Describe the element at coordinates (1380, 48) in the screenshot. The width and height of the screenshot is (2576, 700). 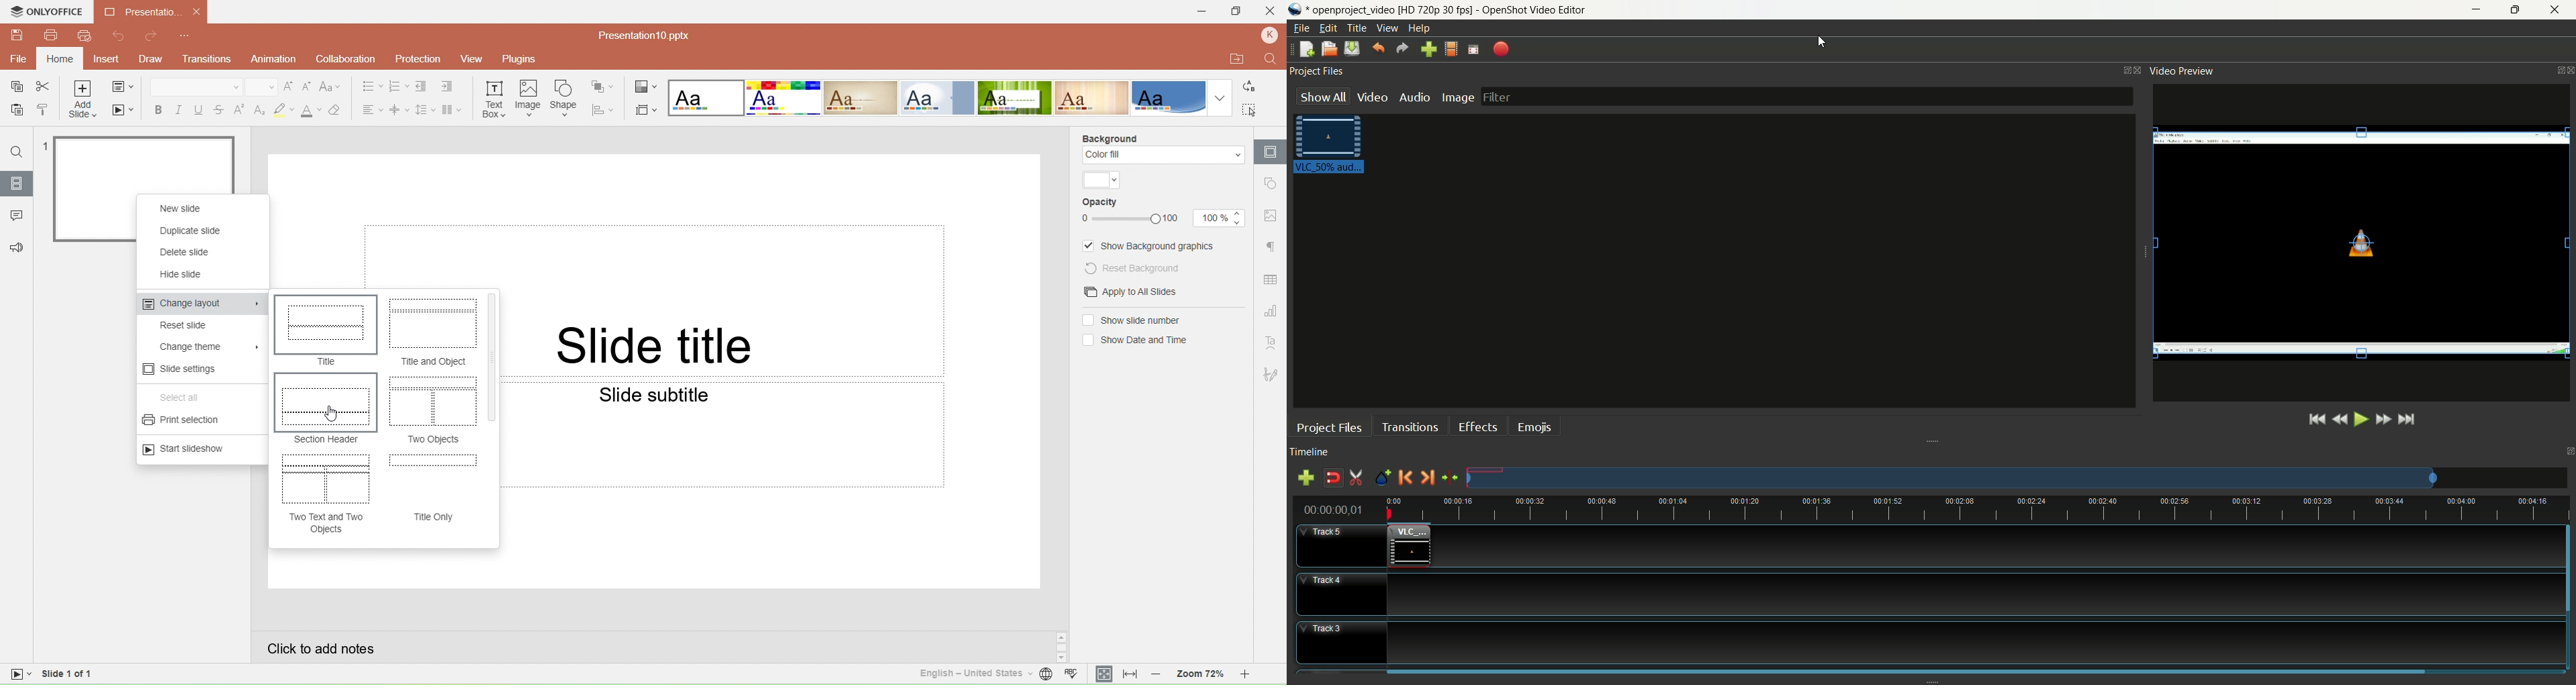
I see `undo` at that location.